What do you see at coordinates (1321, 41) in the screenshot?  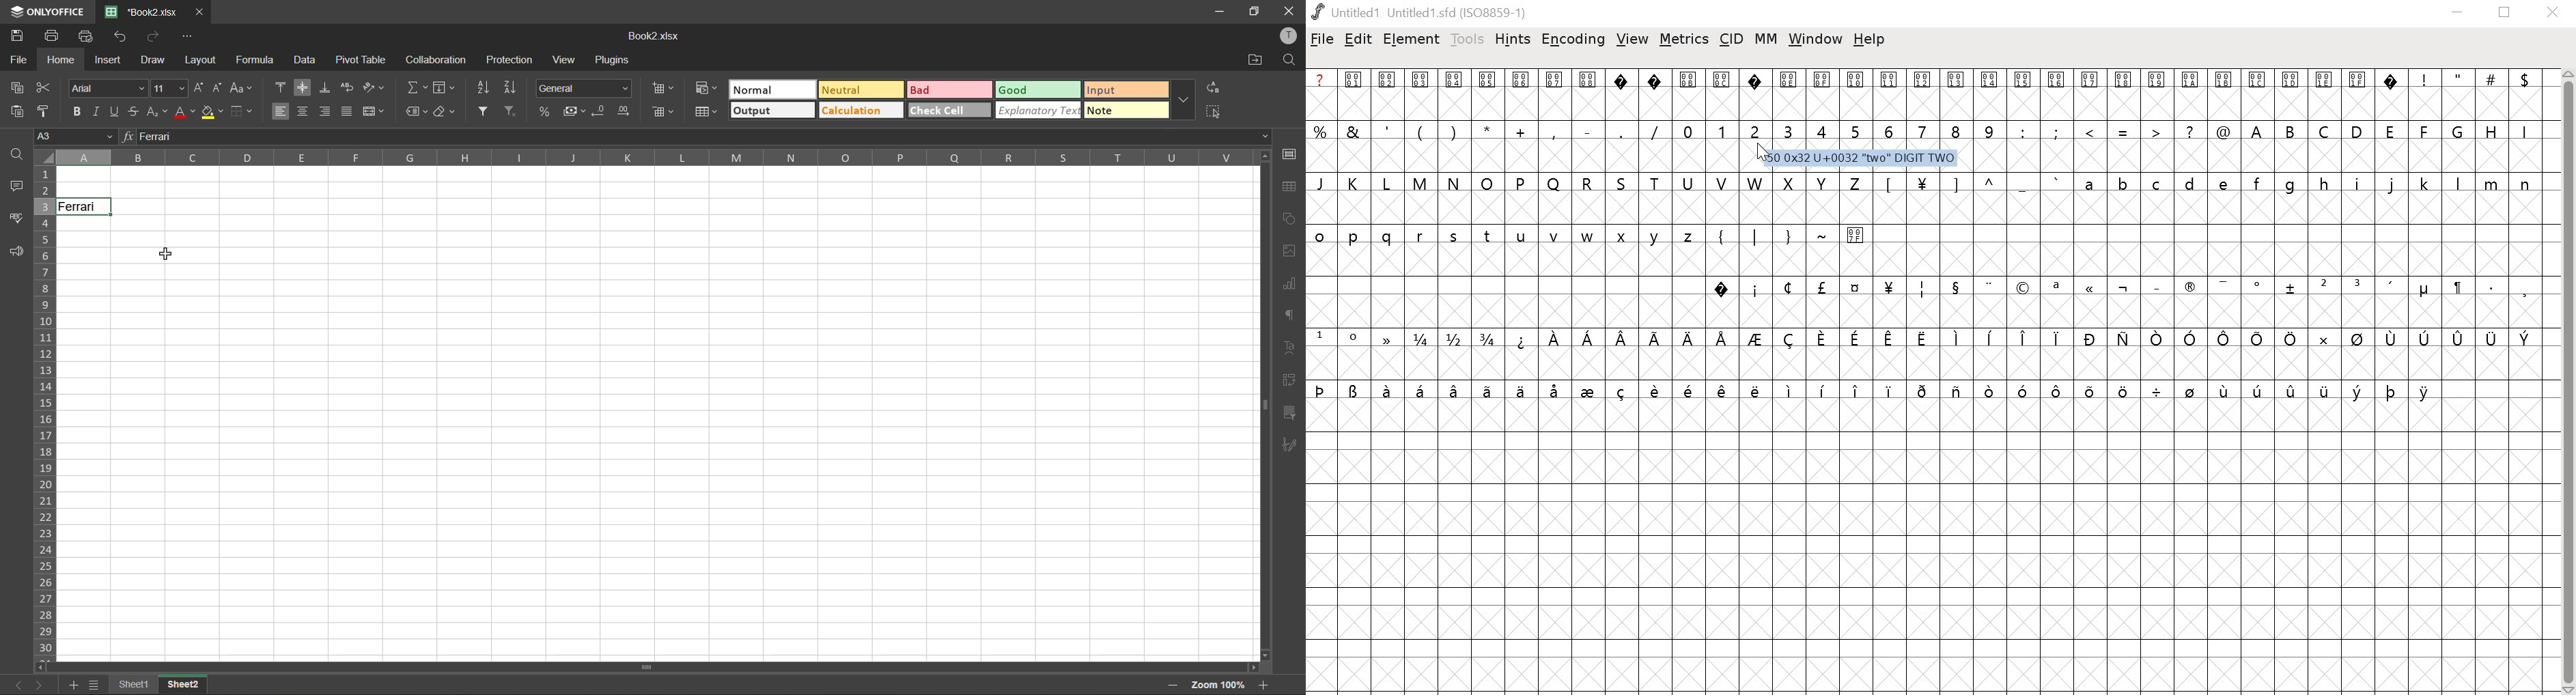 I see `file` at bounding box center [1321, 41].